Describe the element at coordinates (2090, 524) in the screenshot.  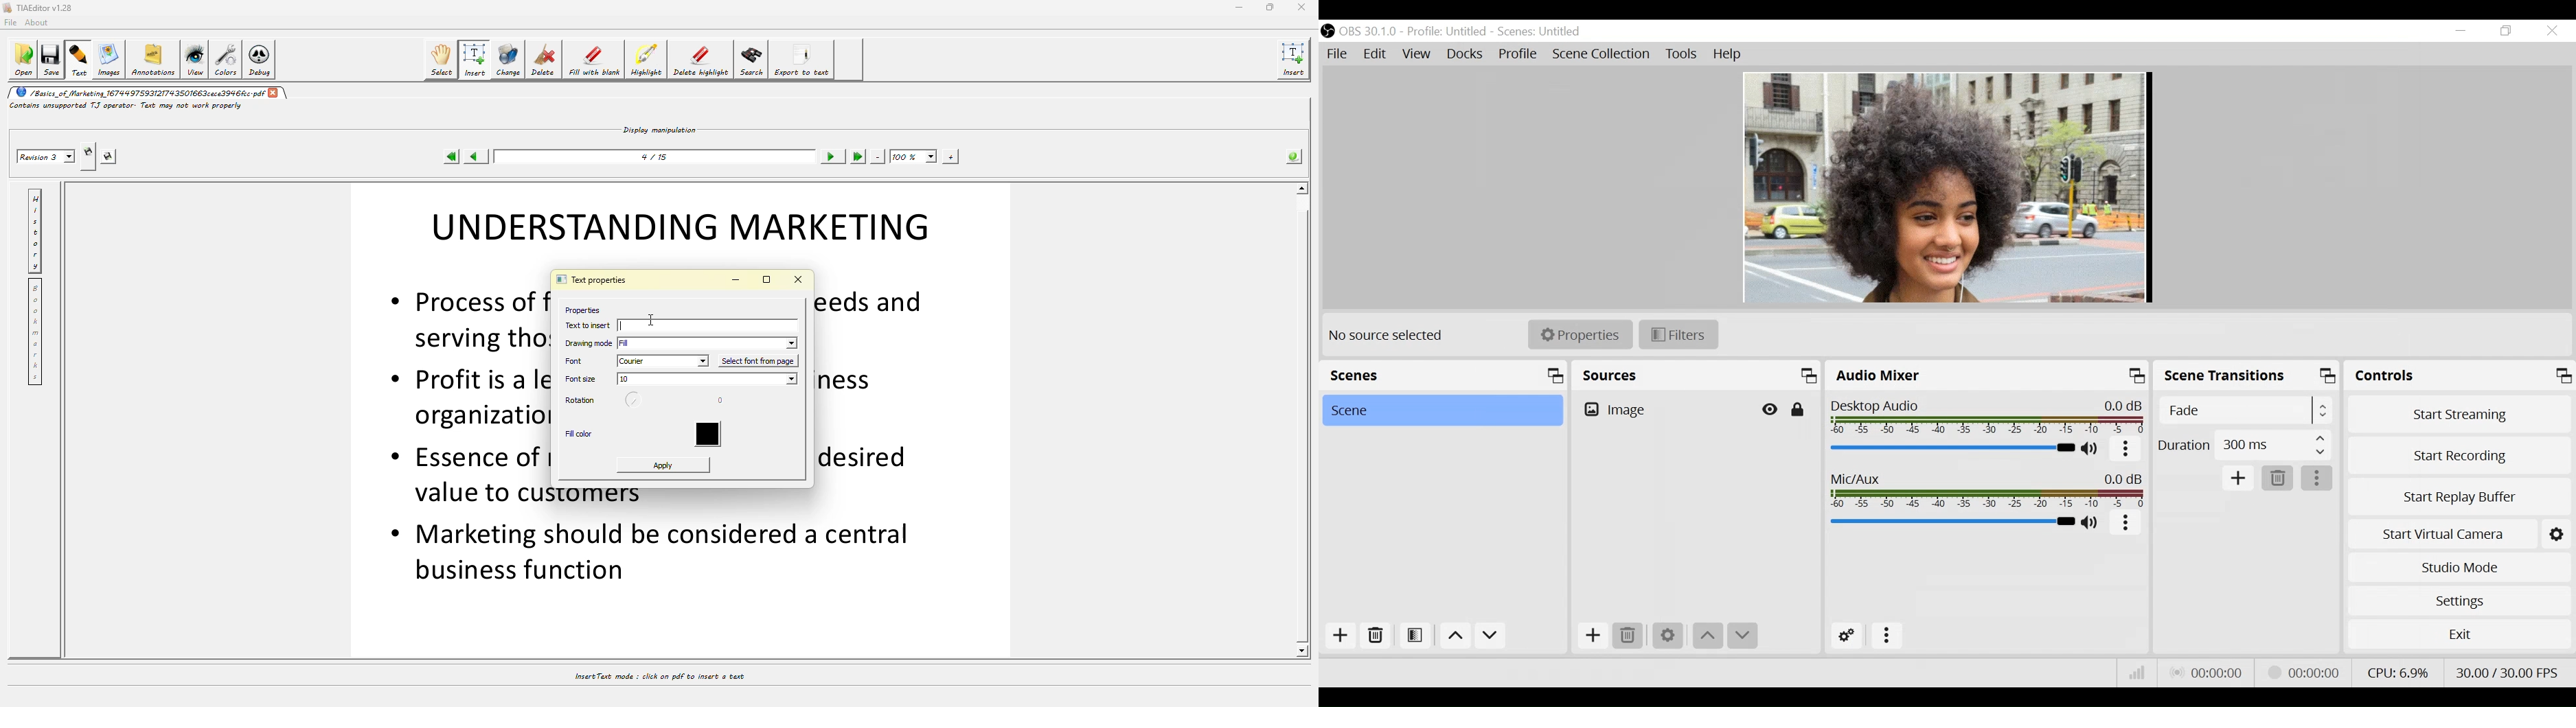
I see `(un)mutr` at that location.